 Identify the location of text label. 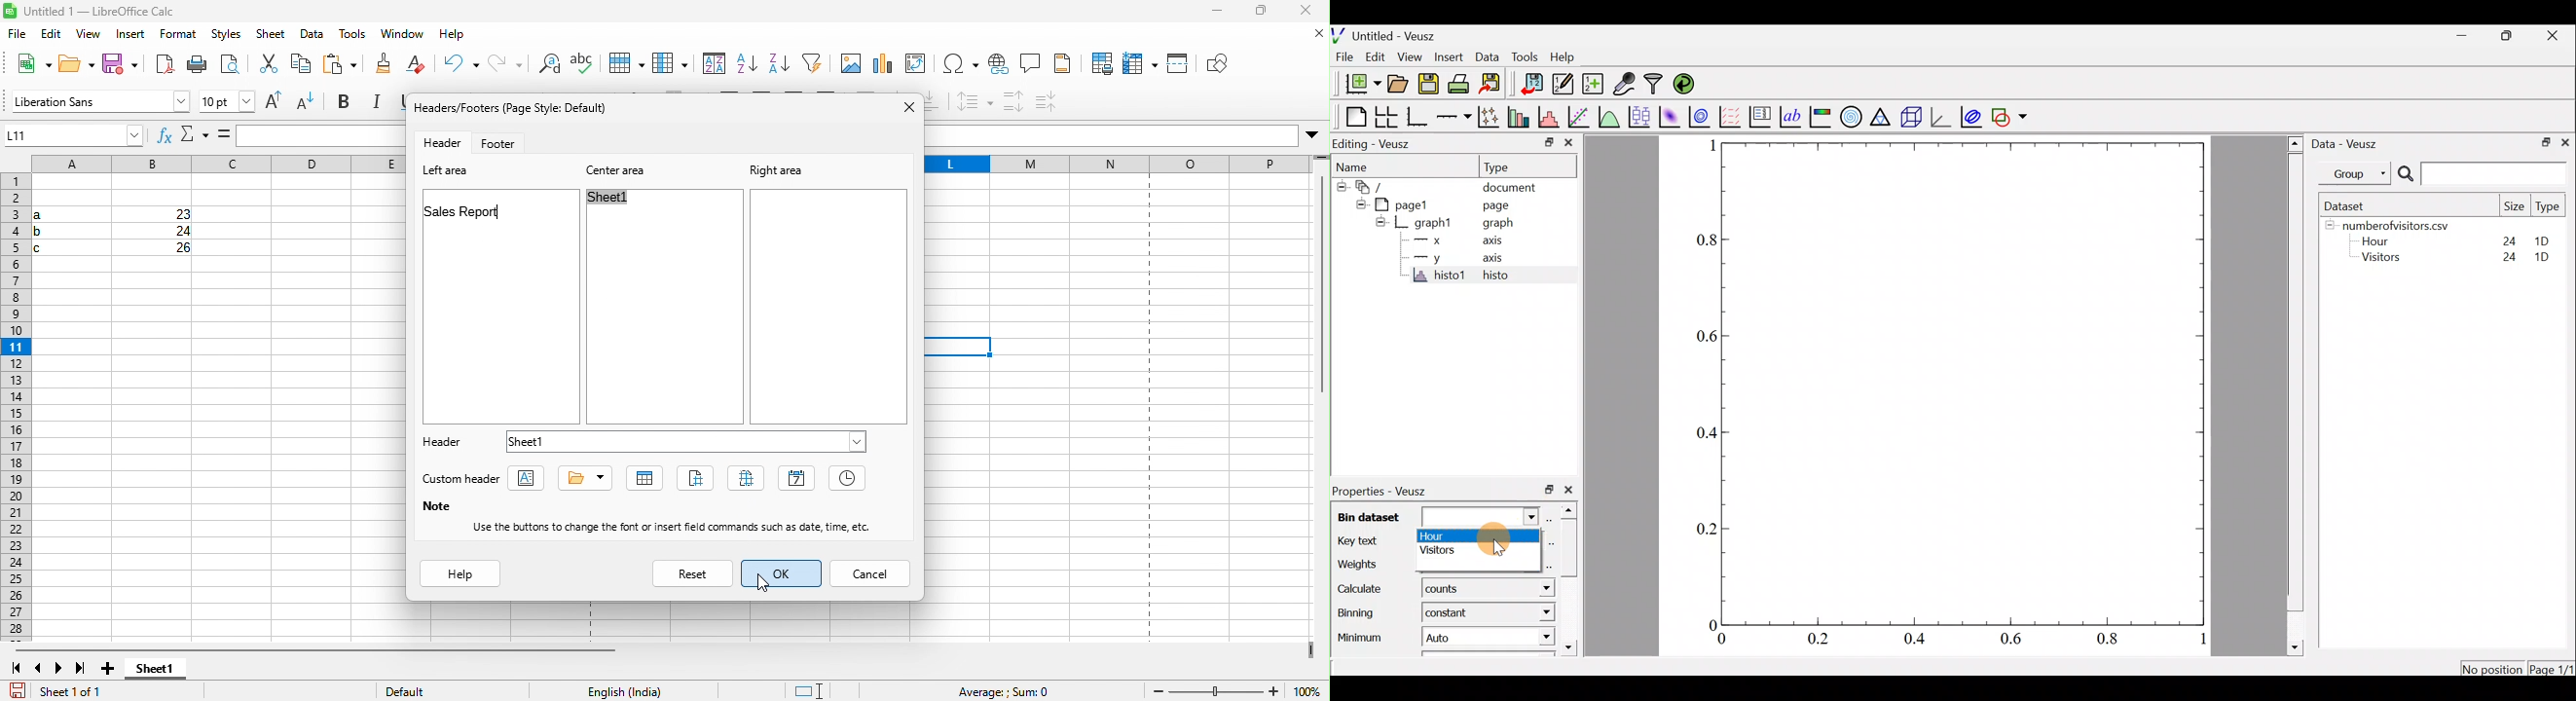
(1791, 116).